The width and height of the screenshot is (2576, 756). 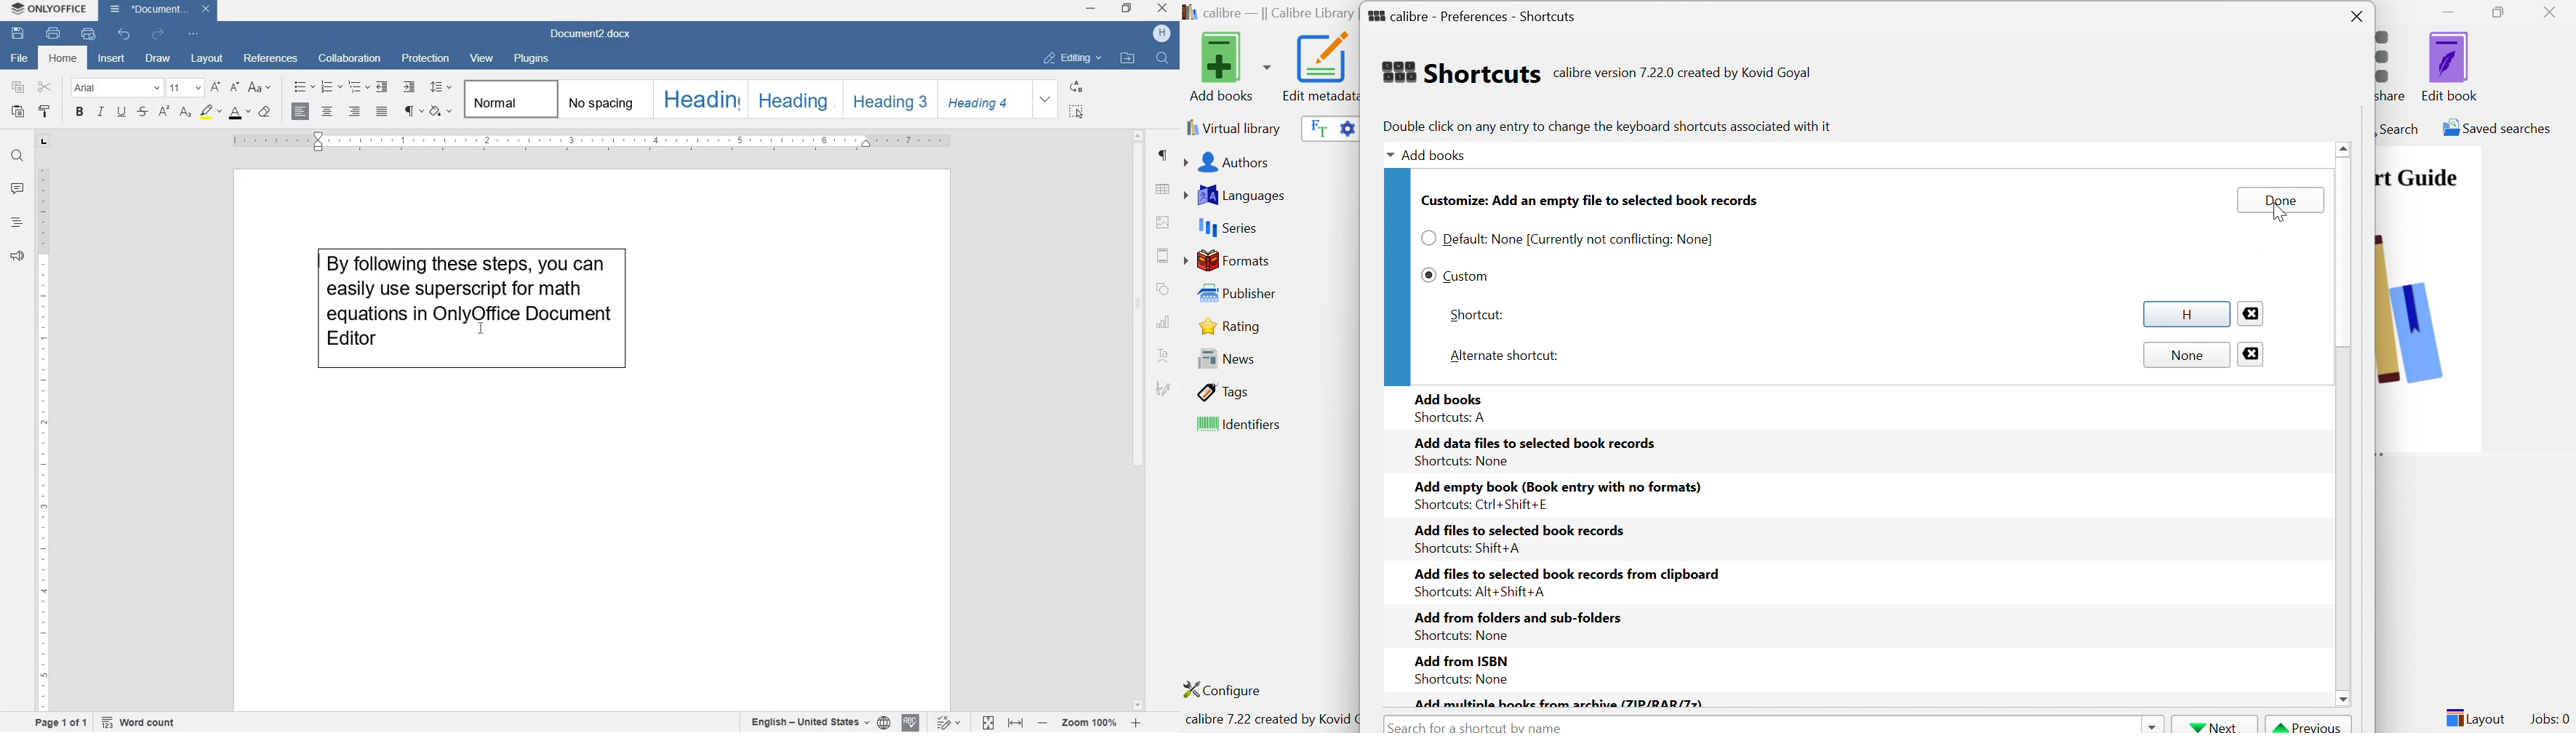 What do you see at coordinates (1091, 7) in the screenshot?
I see `minimize` at bounding box center [1091, 7].